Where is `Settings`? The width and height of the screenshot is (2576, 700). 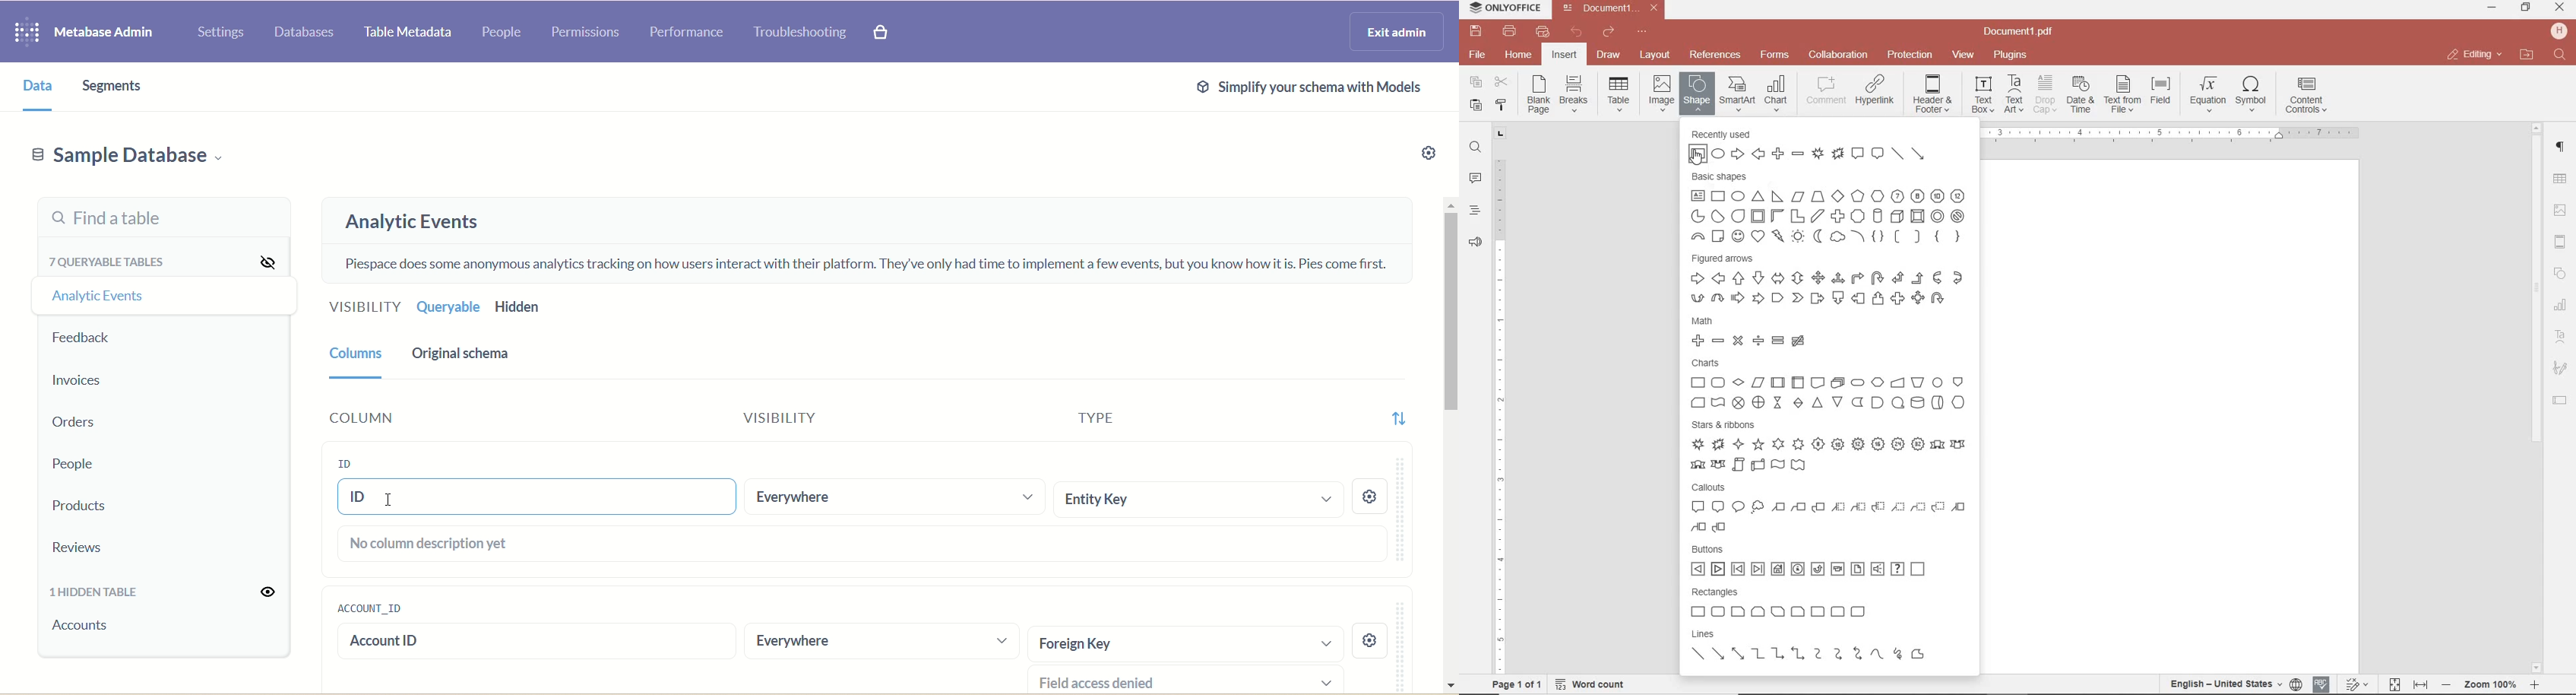
Settings is located at coordinates (1376, 496).